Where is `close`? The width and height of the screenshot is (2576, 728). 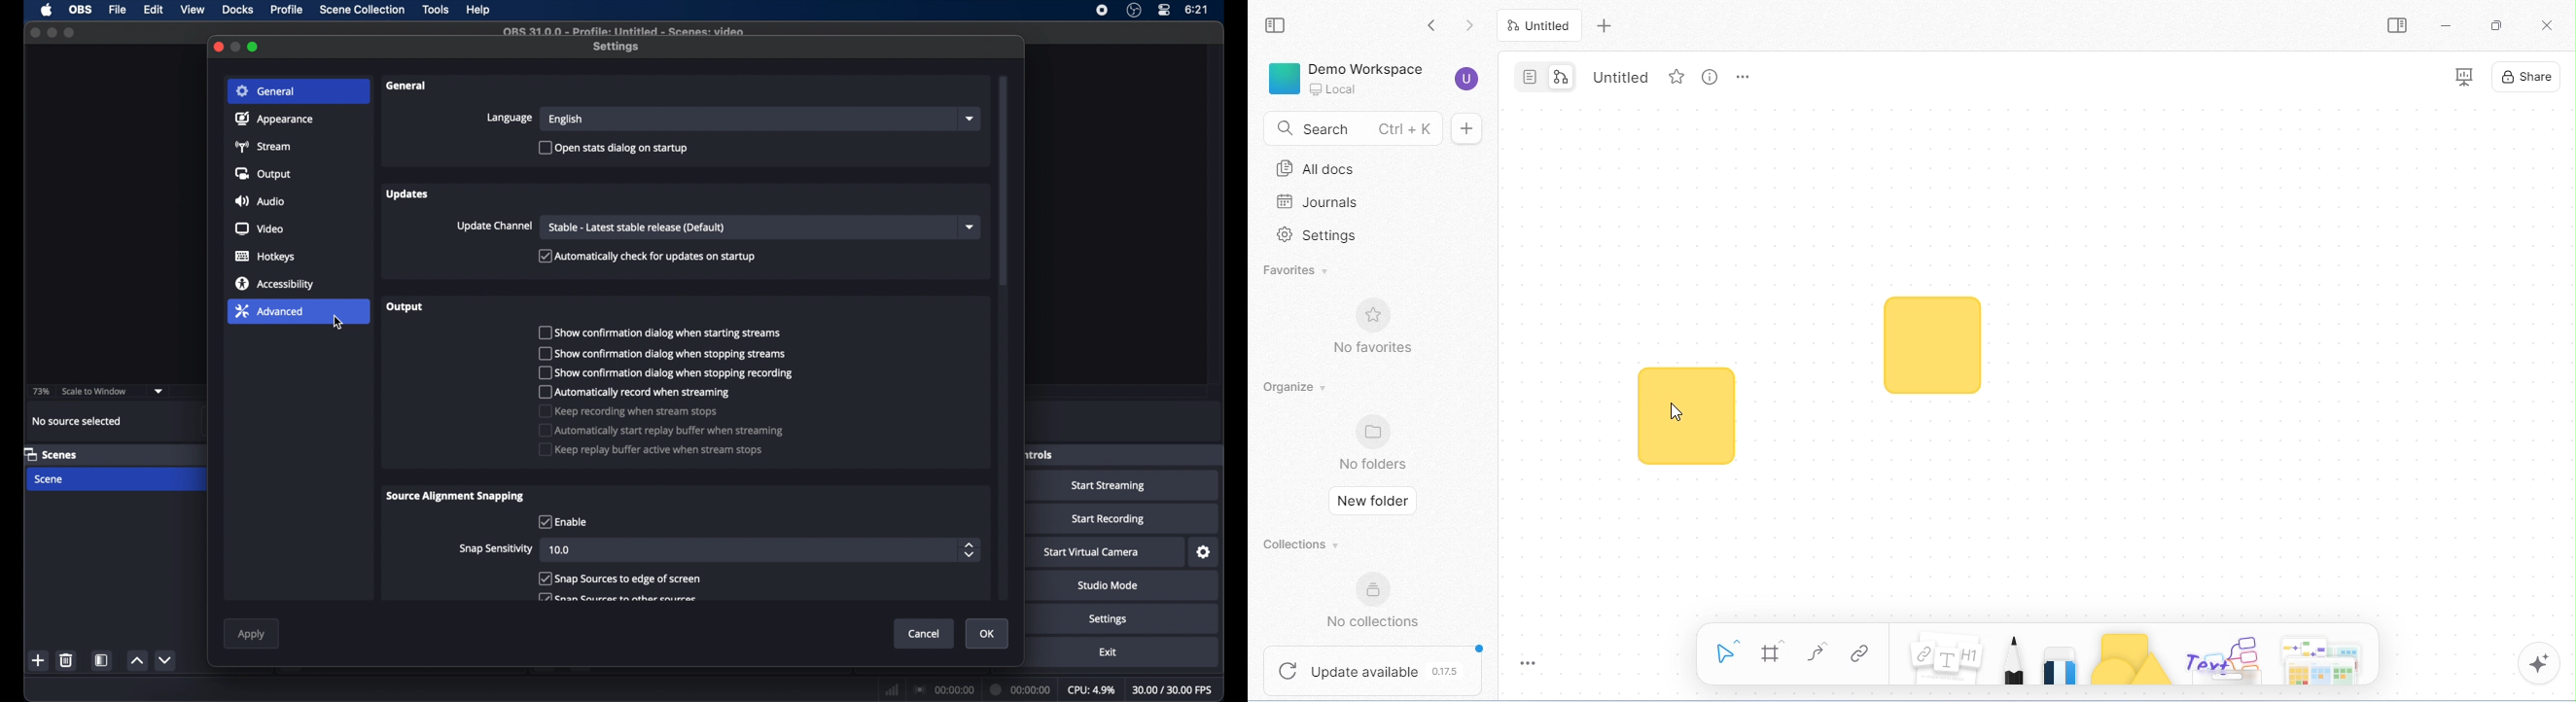 close is located at coordinates (218, 46).